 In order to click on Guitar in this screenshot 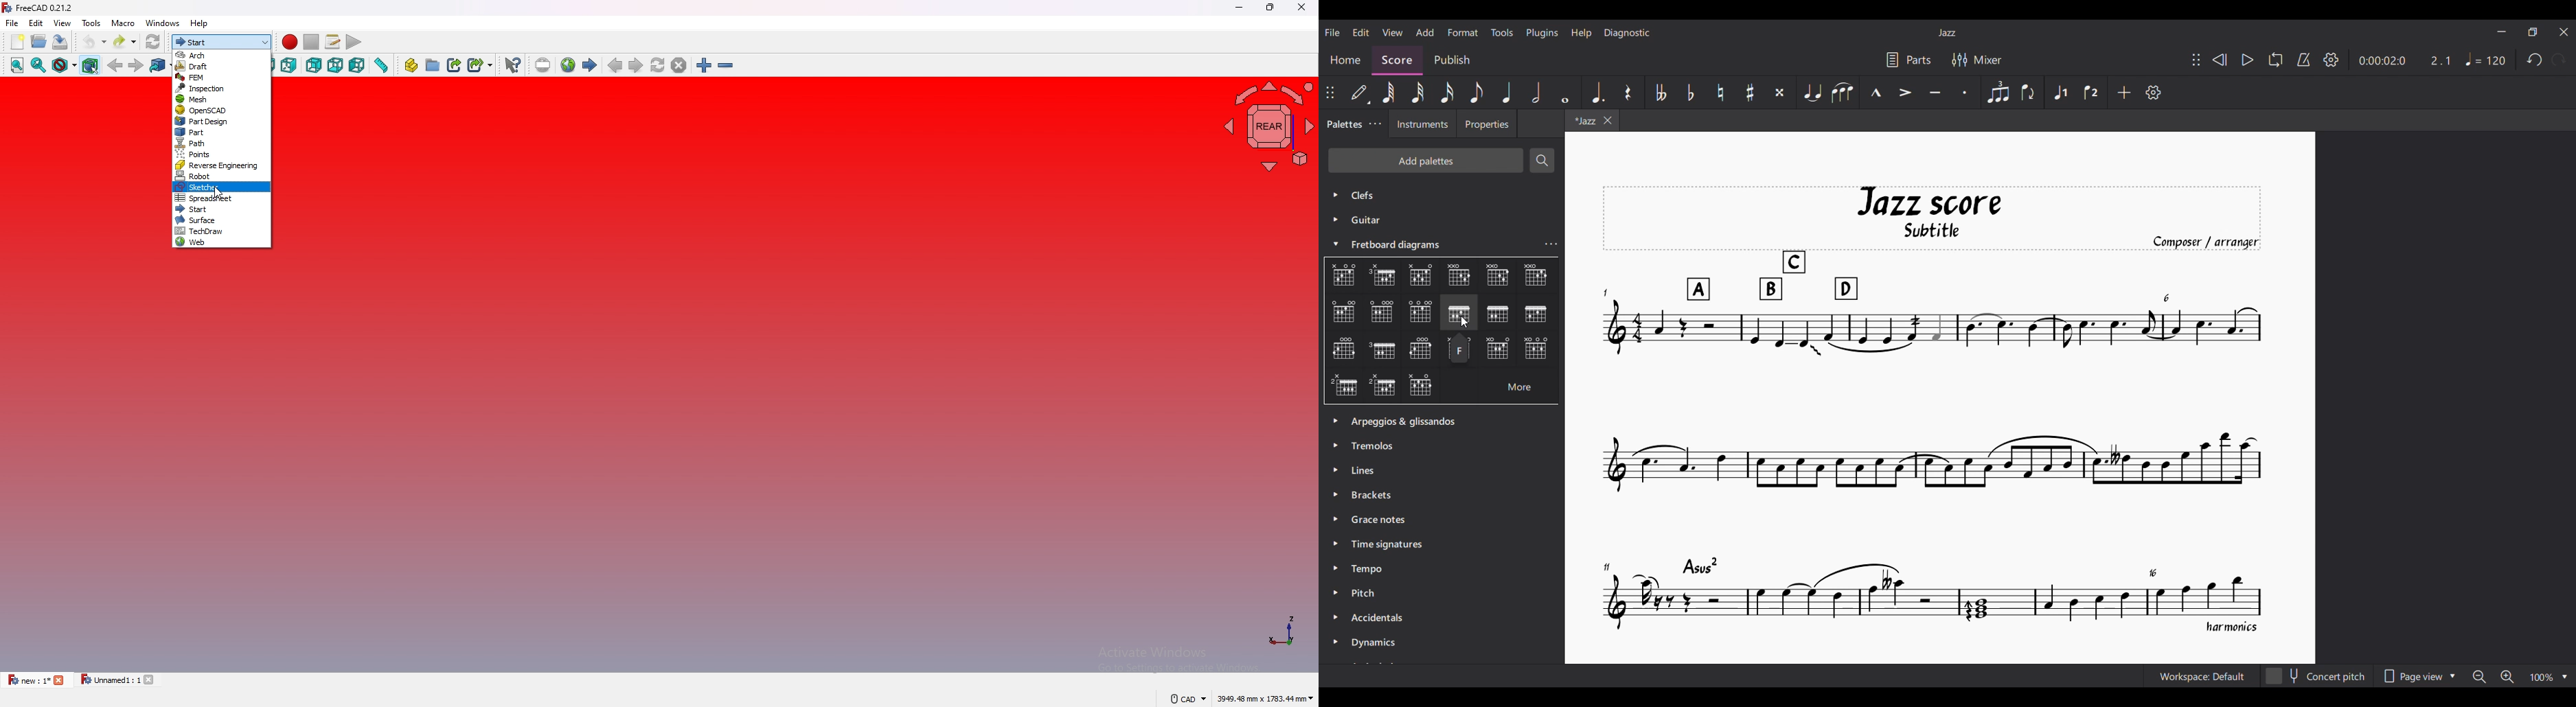, I will do `click(1355, 220)`.